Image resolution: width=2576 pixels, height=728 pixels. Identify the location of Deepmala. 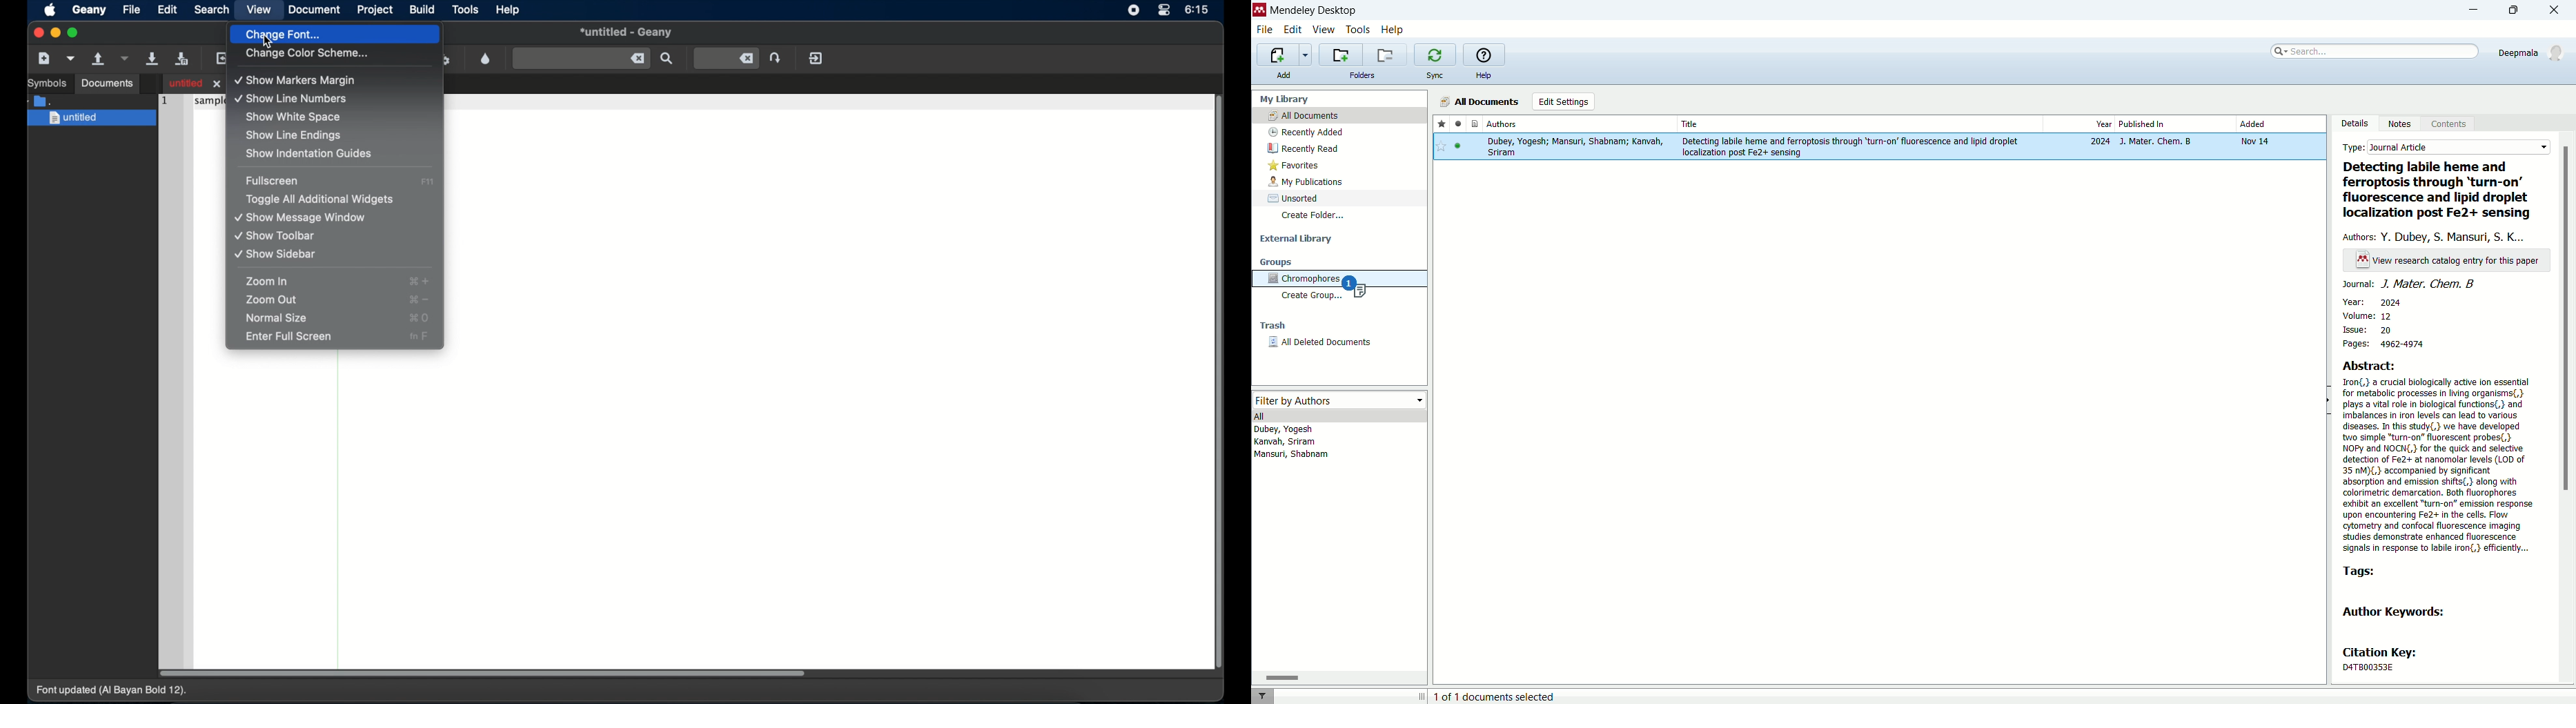
(2532, 50).